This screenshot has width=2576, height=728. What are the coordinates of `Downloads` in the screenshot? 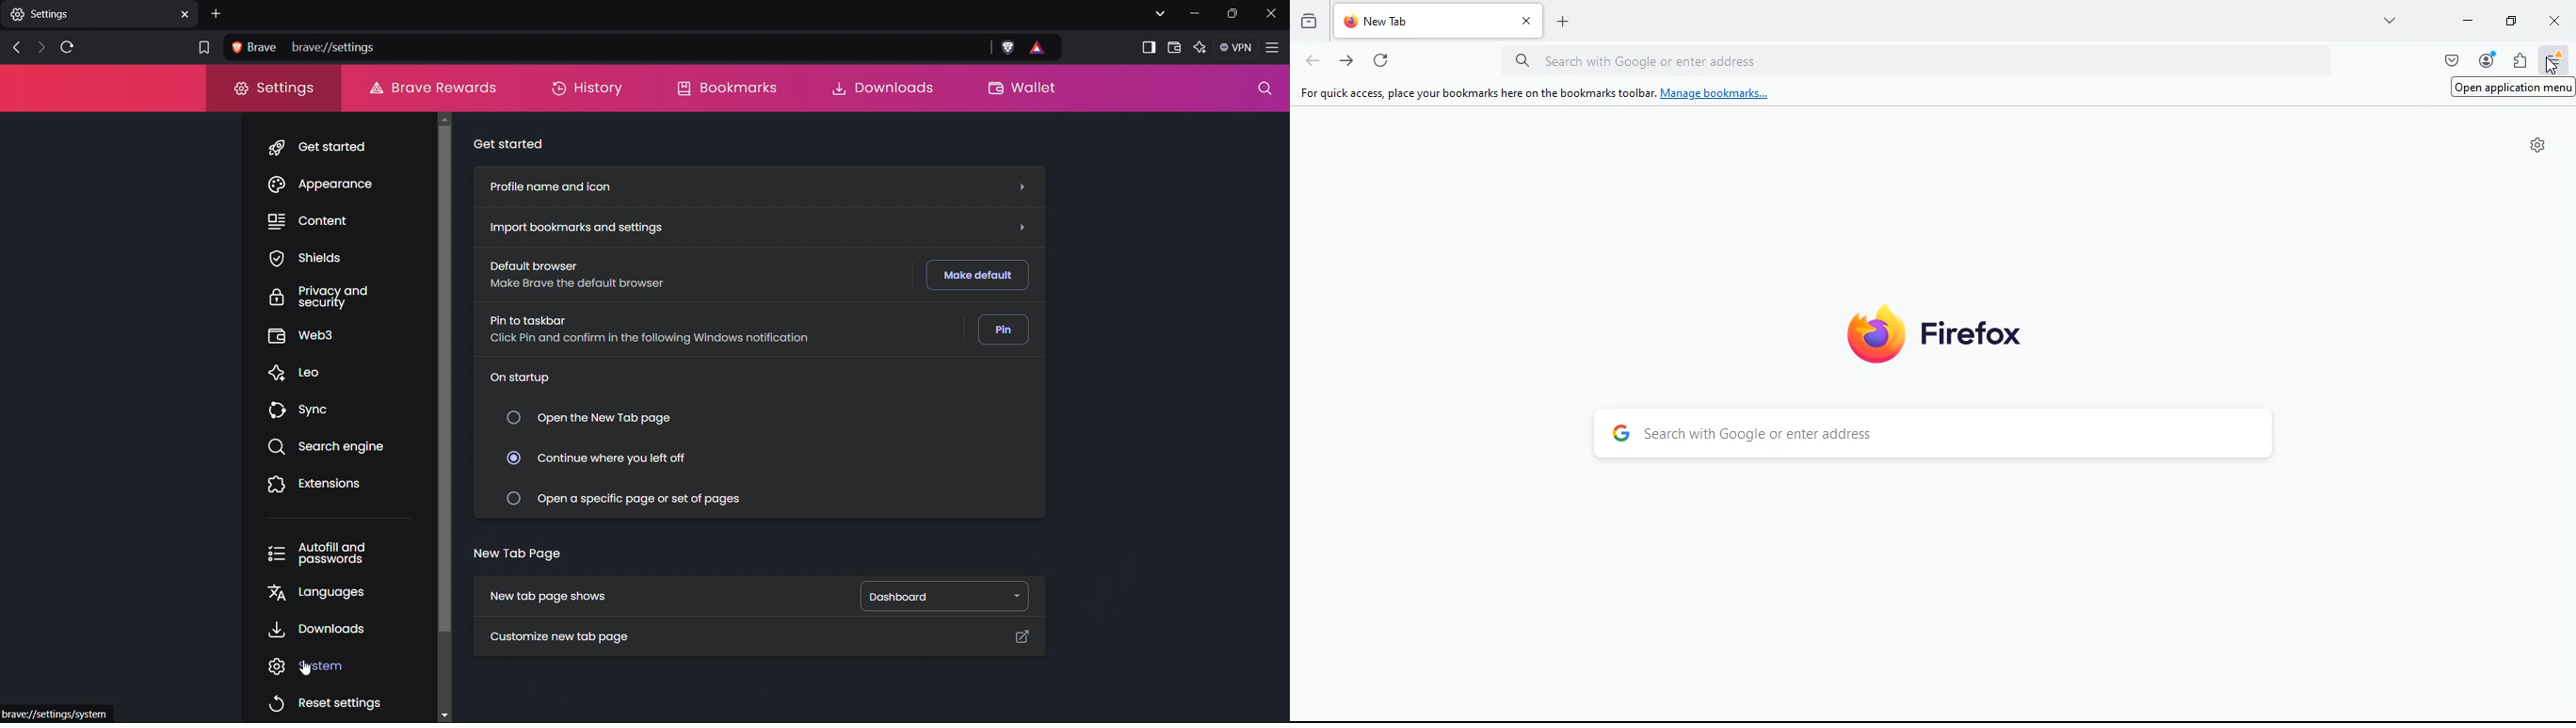 It's located at (313, 631).